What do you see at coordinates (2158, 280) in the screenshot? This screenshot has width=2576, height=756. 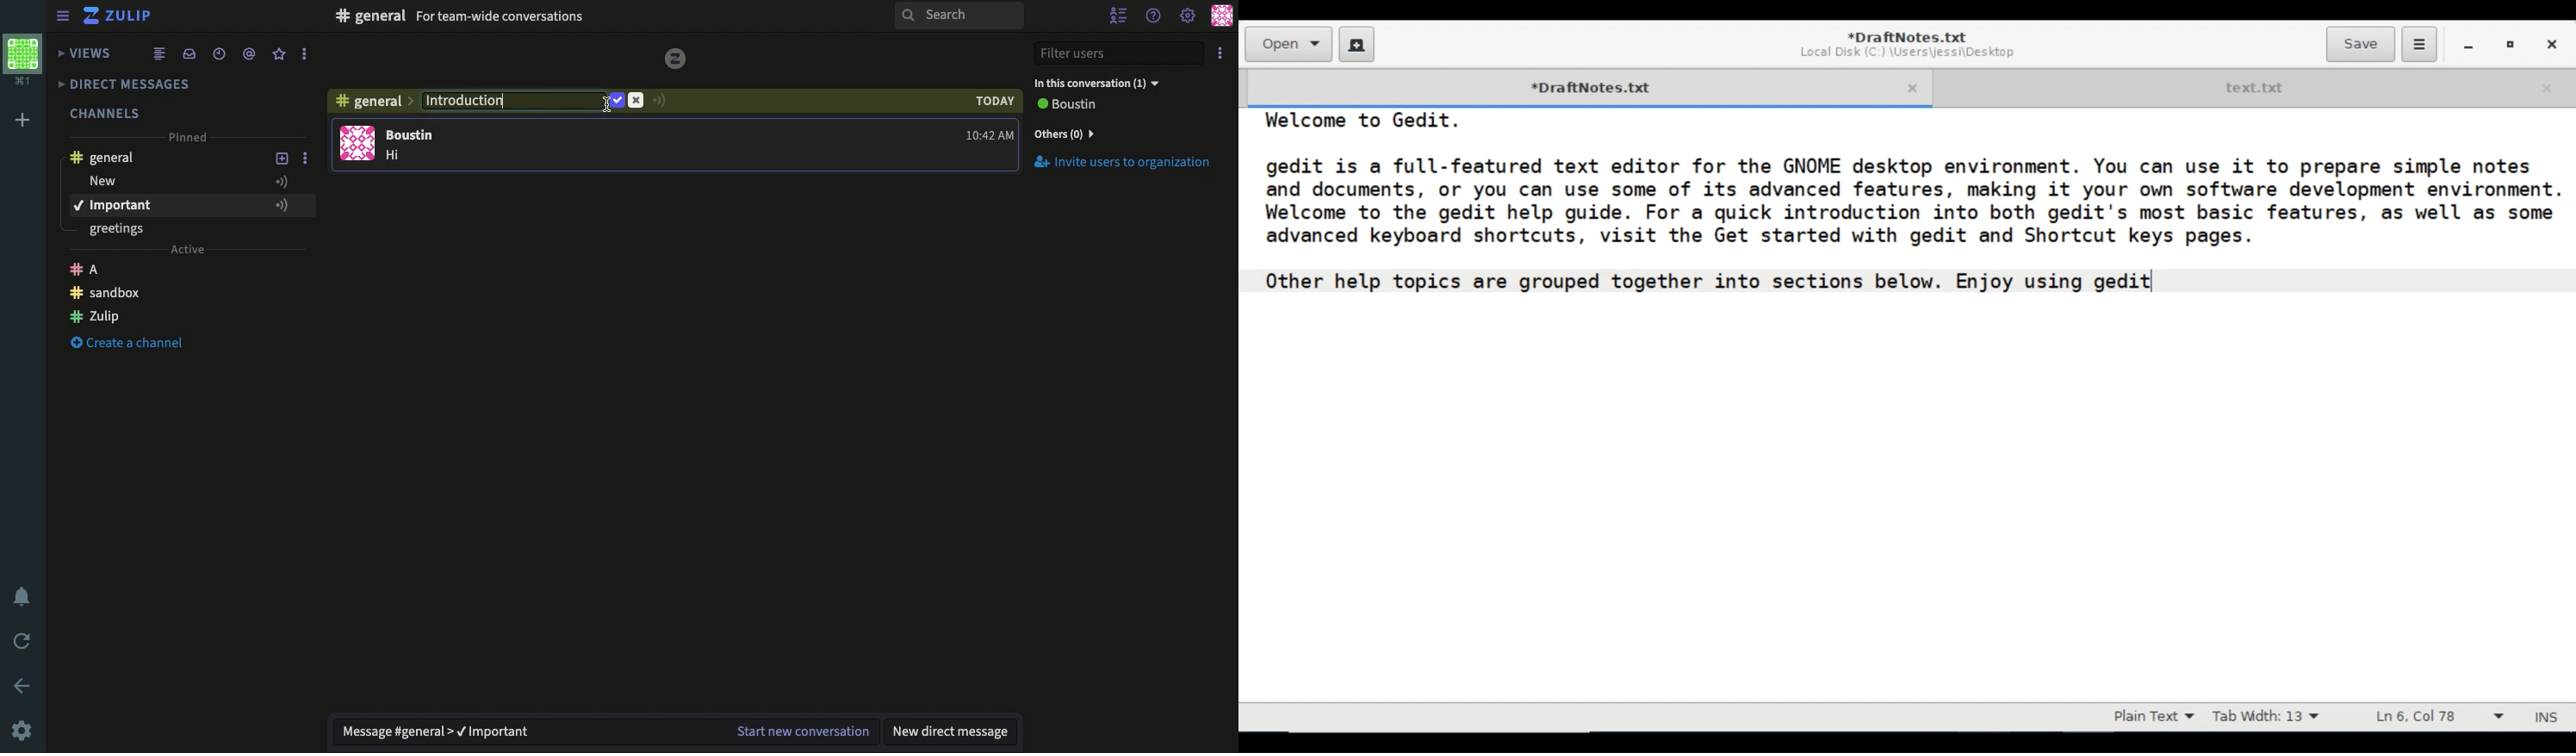 I see `text cursor` at bounding box center [2158, 280].